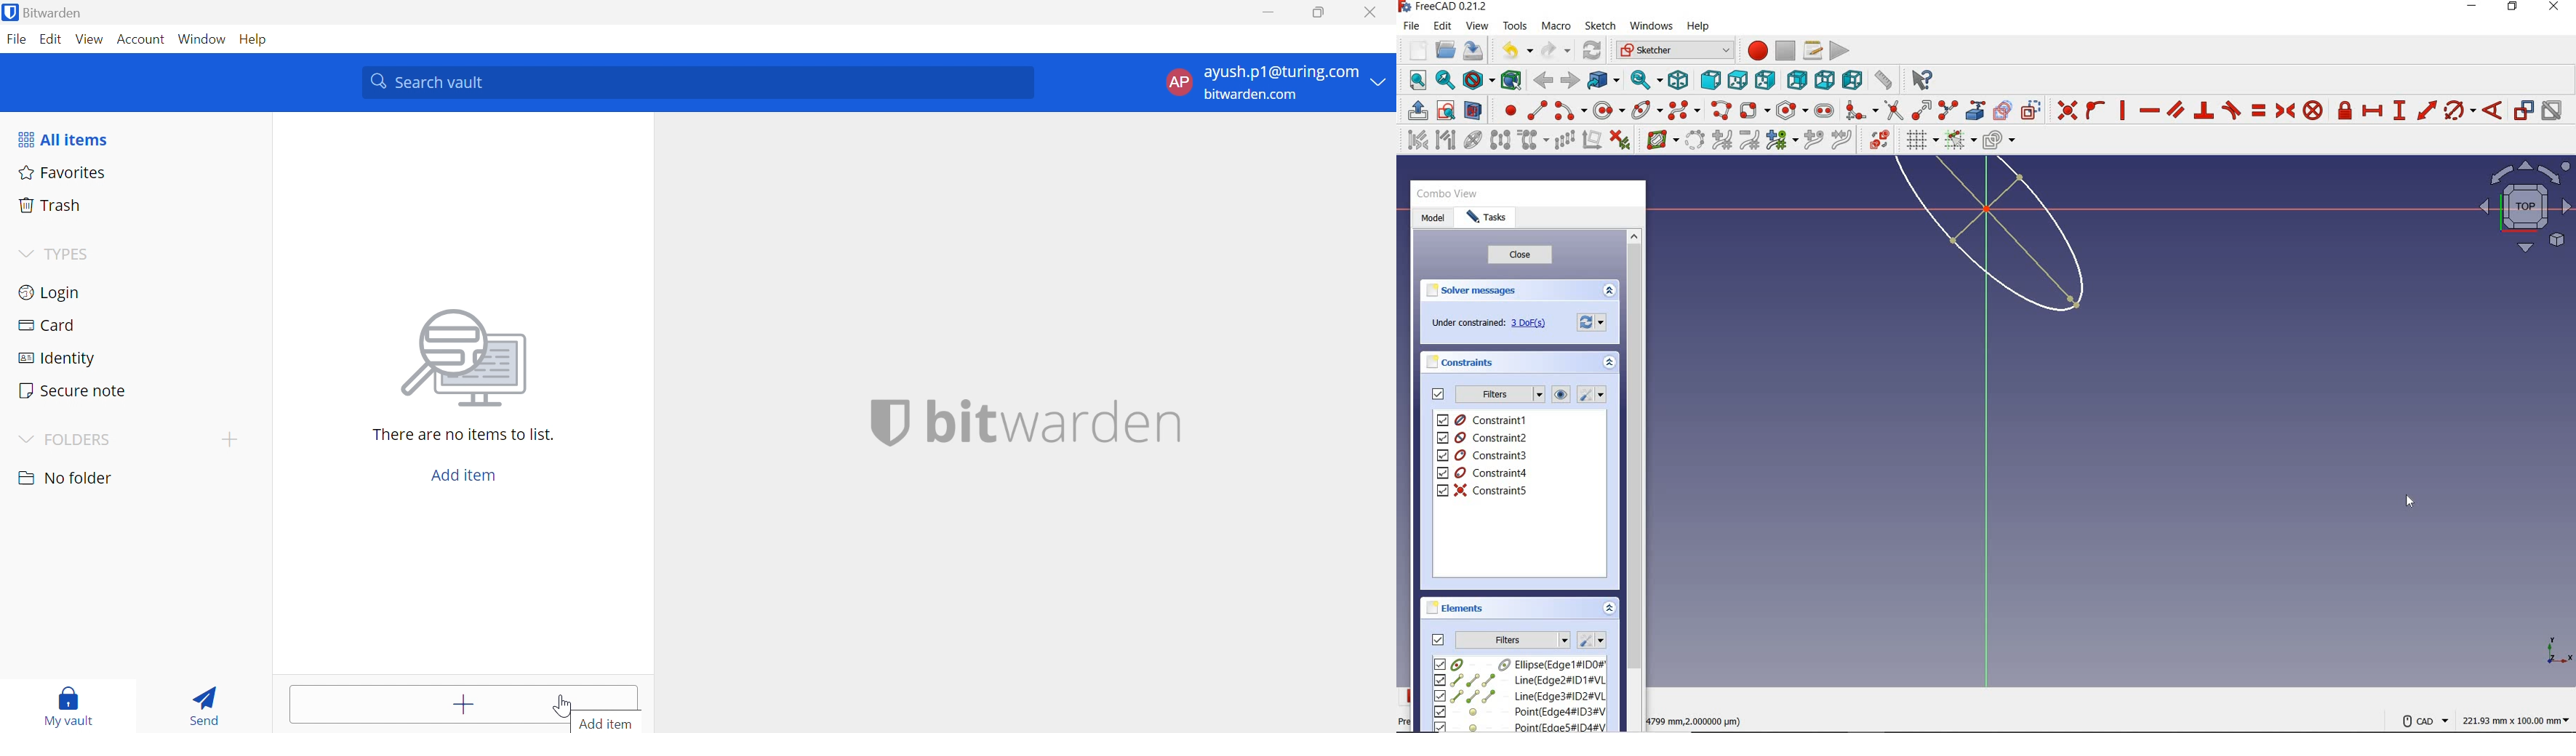 This screenshot has height=756, width=2576. What do you see at coordinates (1438, 639) in the screenshot?
I see `check to toggle filters` at bounding box center [1438, 639].